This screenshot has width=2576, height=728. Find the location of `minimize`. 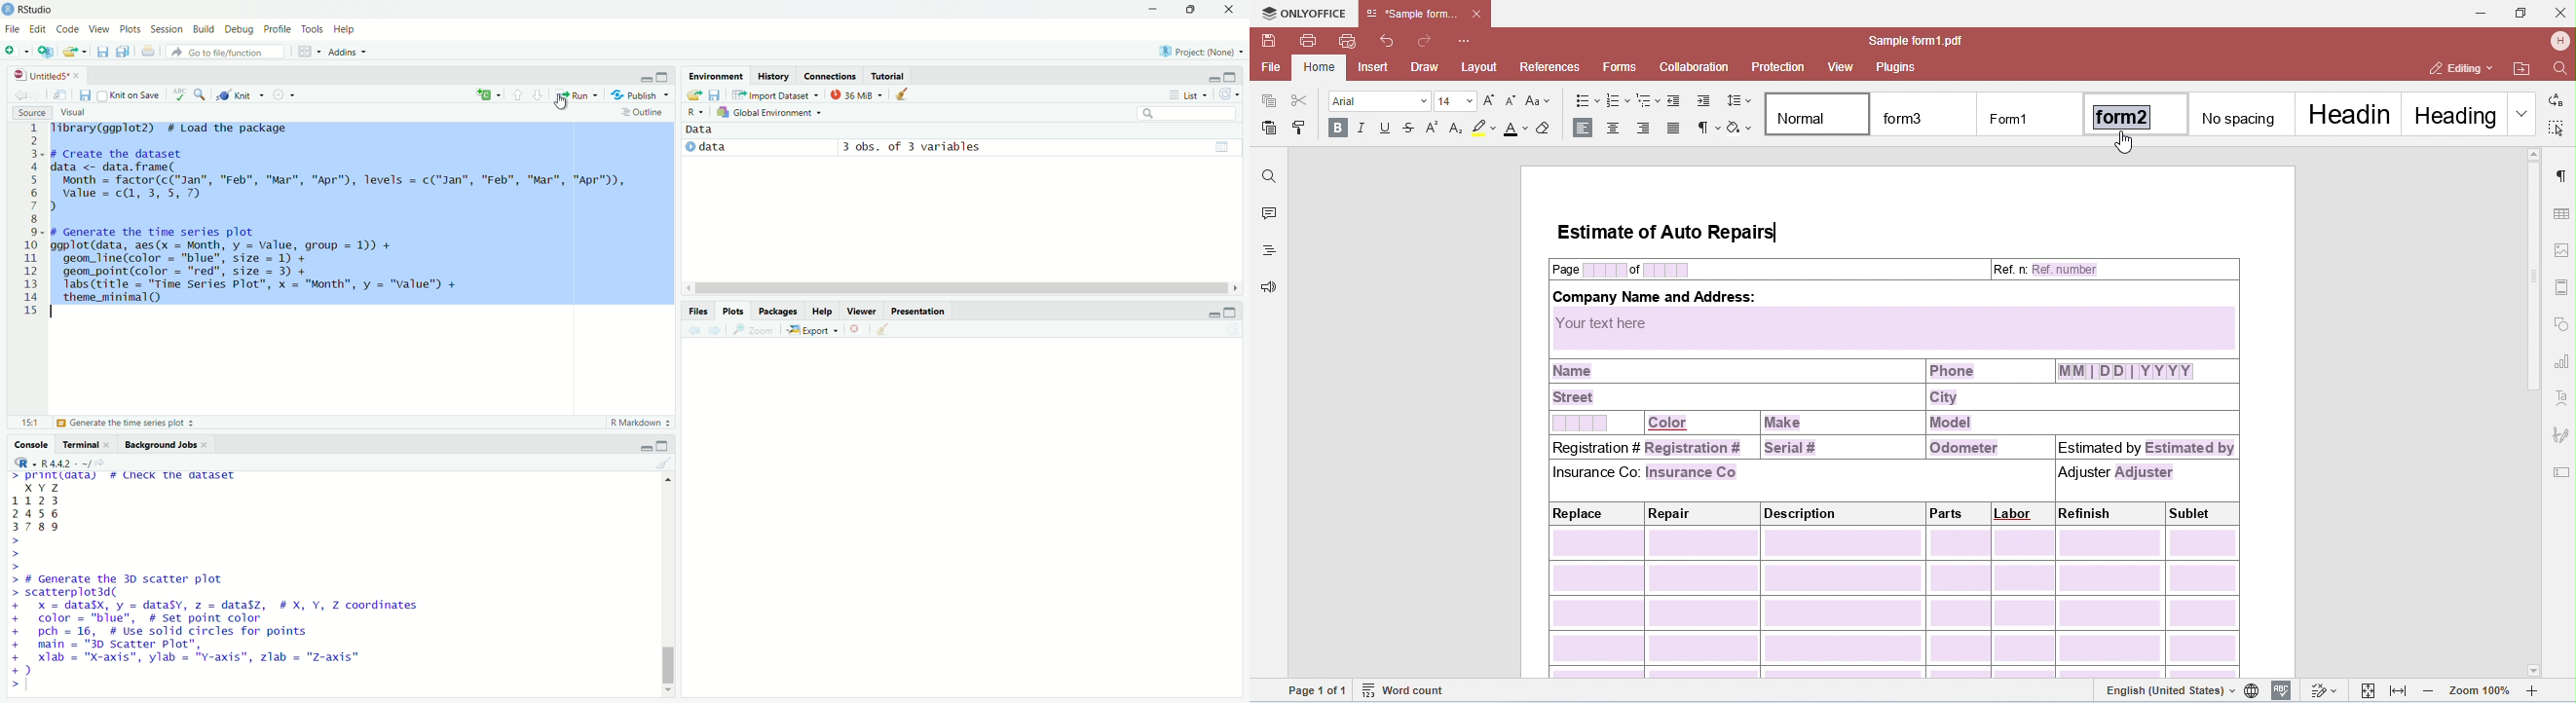

minimize is located at coordinates (645, 75).